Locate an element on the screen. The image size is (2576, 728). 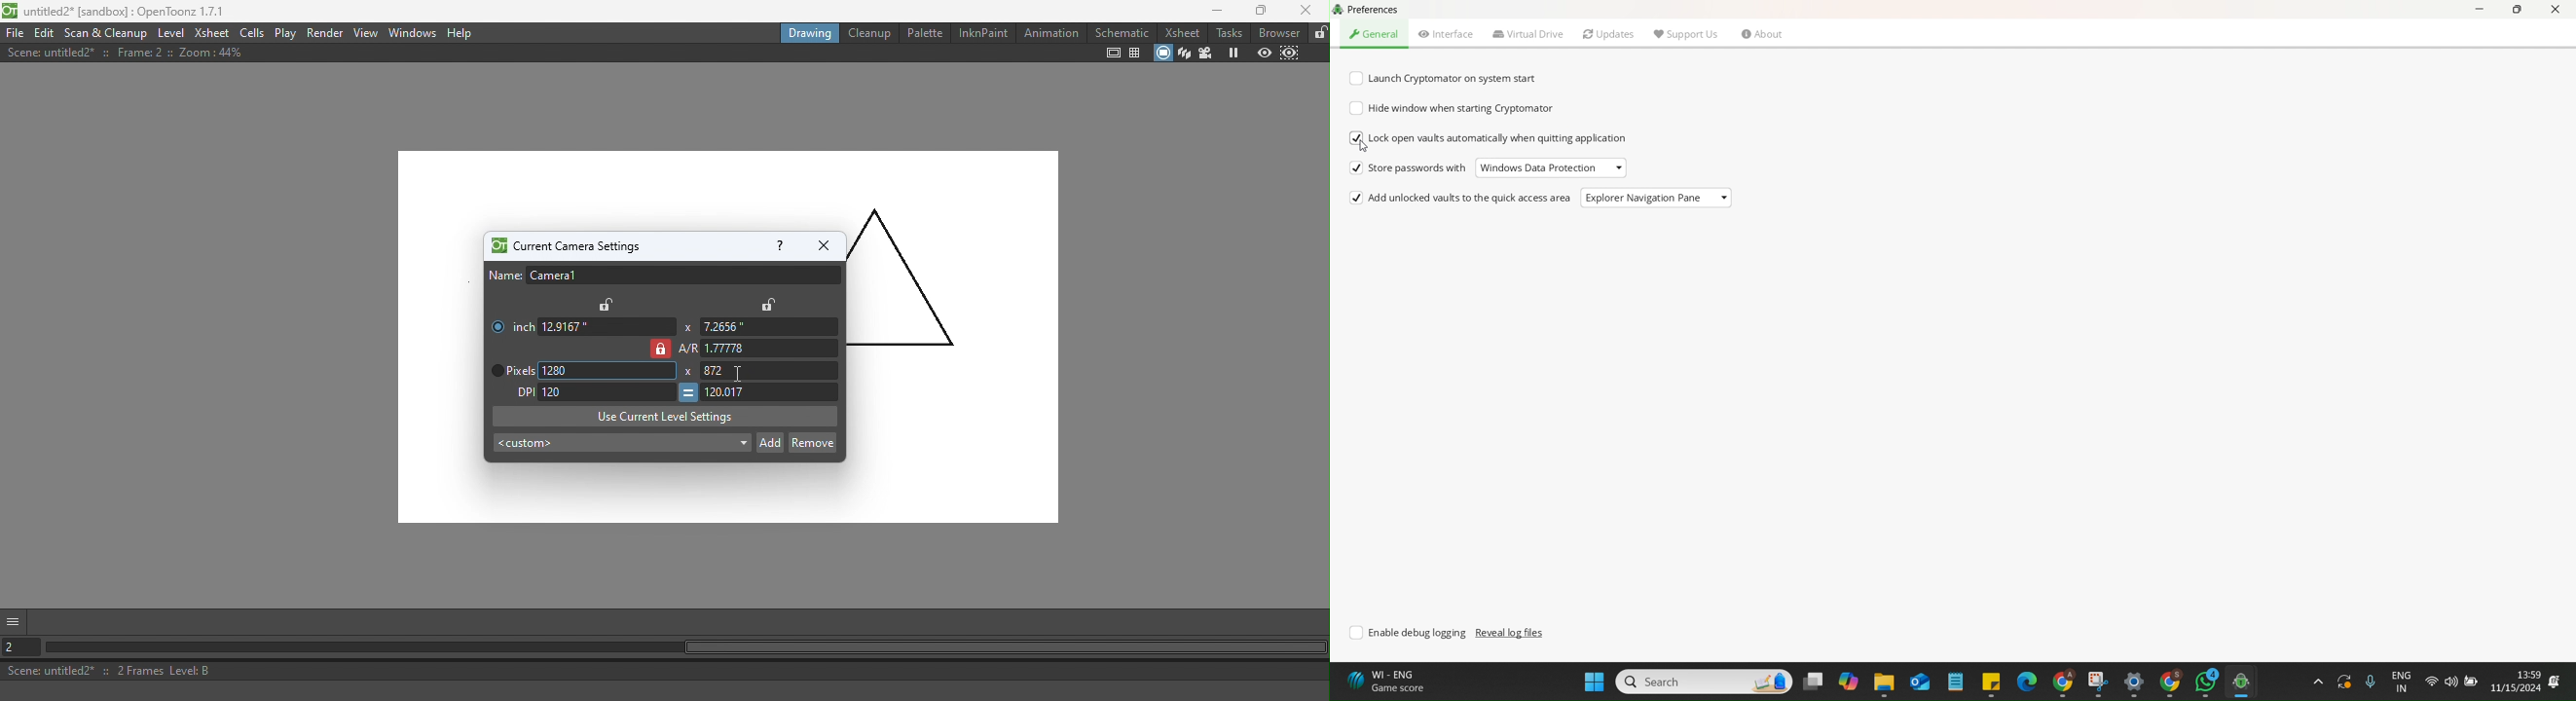
Scan & Cleanup is located at coordinates (106, 32).